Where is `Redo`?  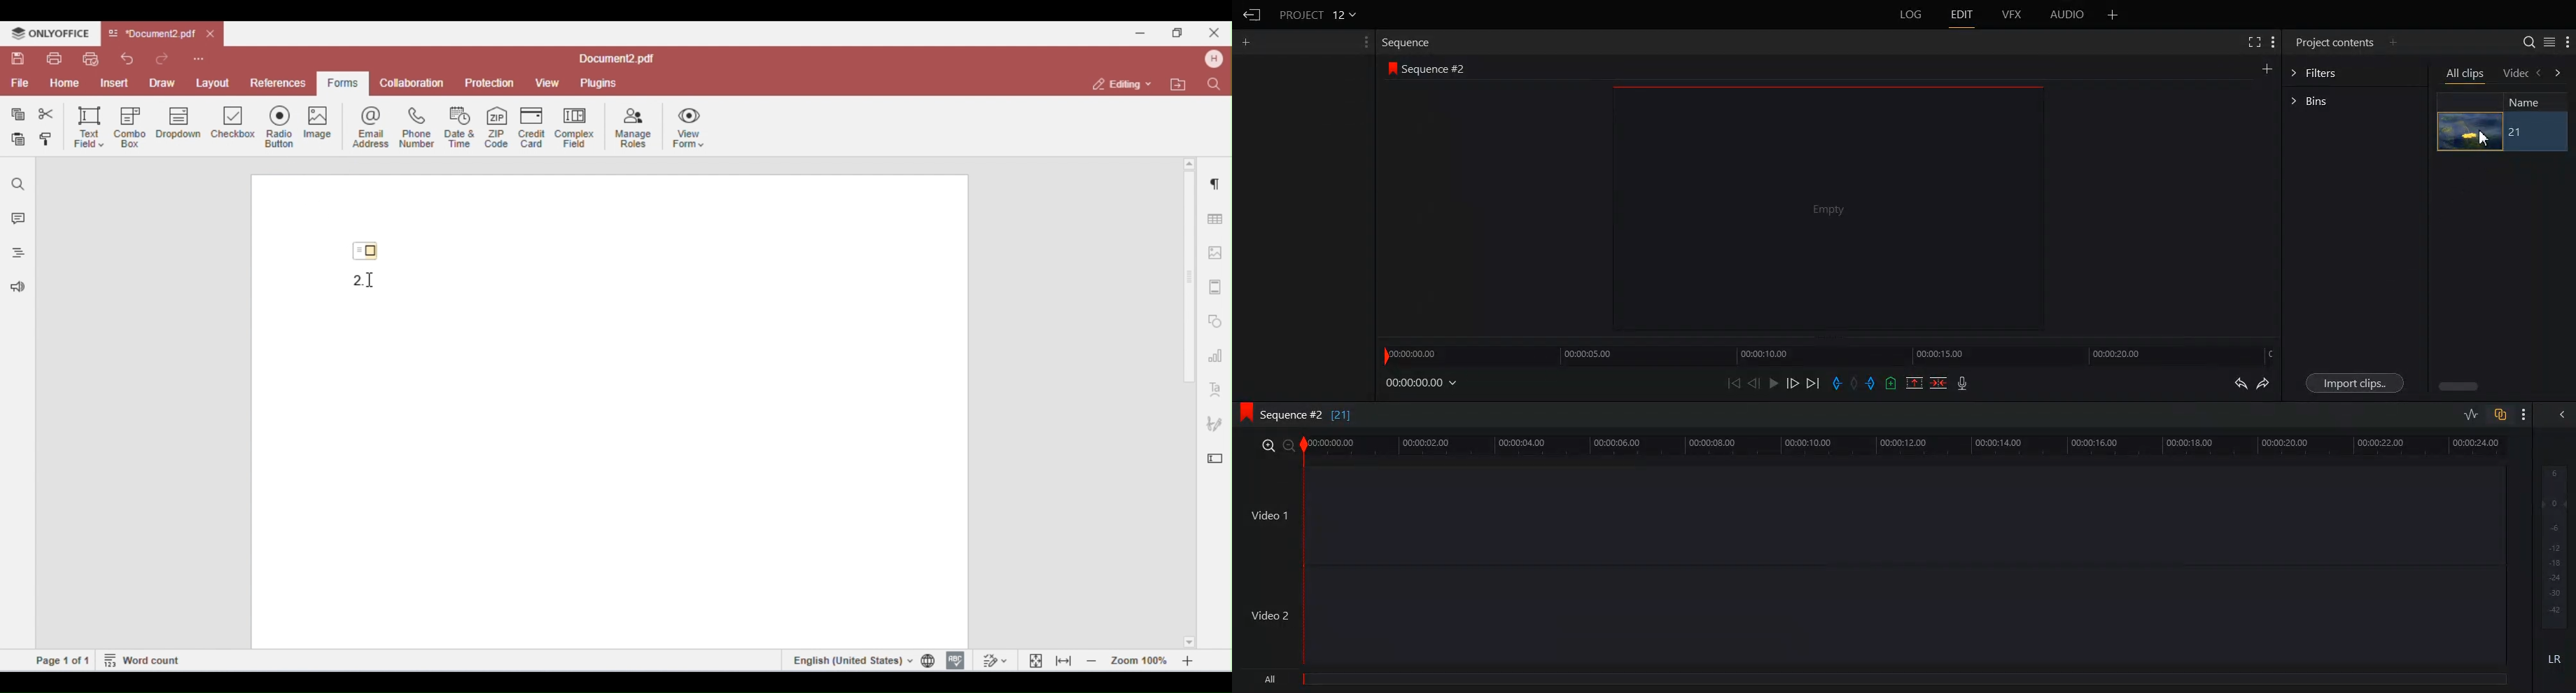
Redo is located at coordinates (2263, 383).